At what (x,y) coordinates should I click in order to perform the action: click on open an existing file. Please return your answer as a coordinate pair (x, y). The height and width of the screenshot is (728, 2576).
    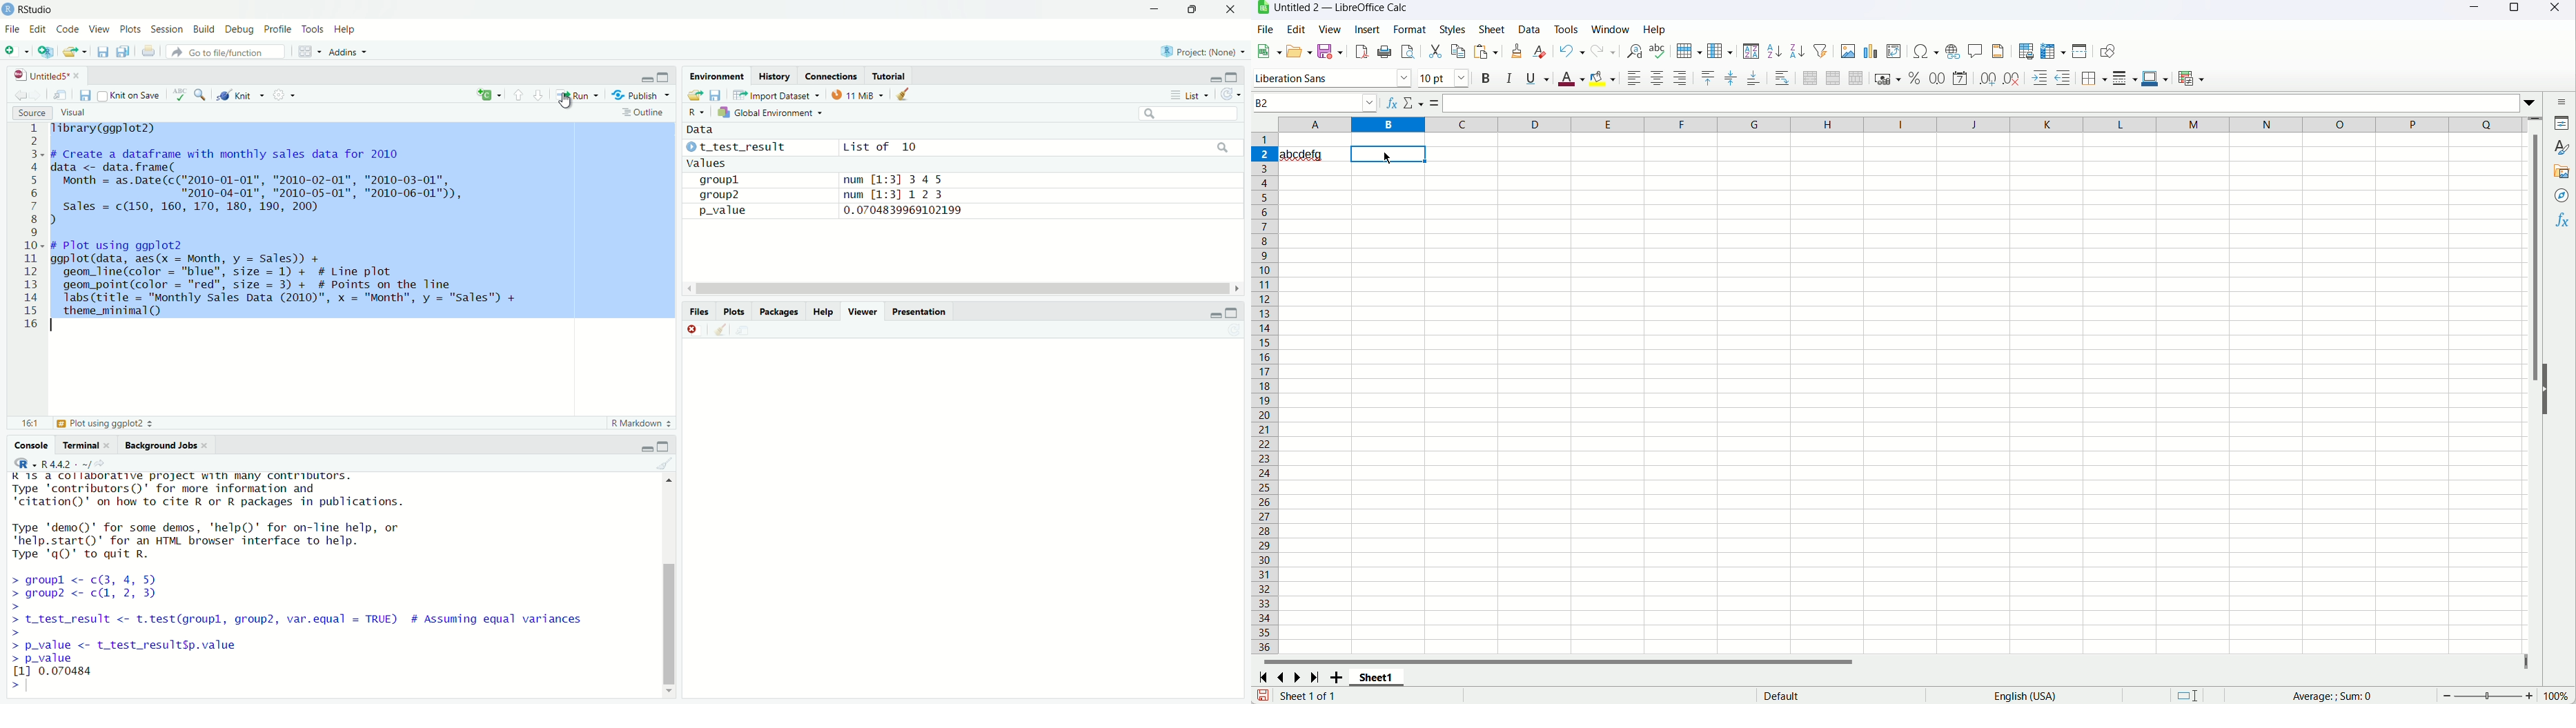
    Looking at the image, I should click on (76, 52).